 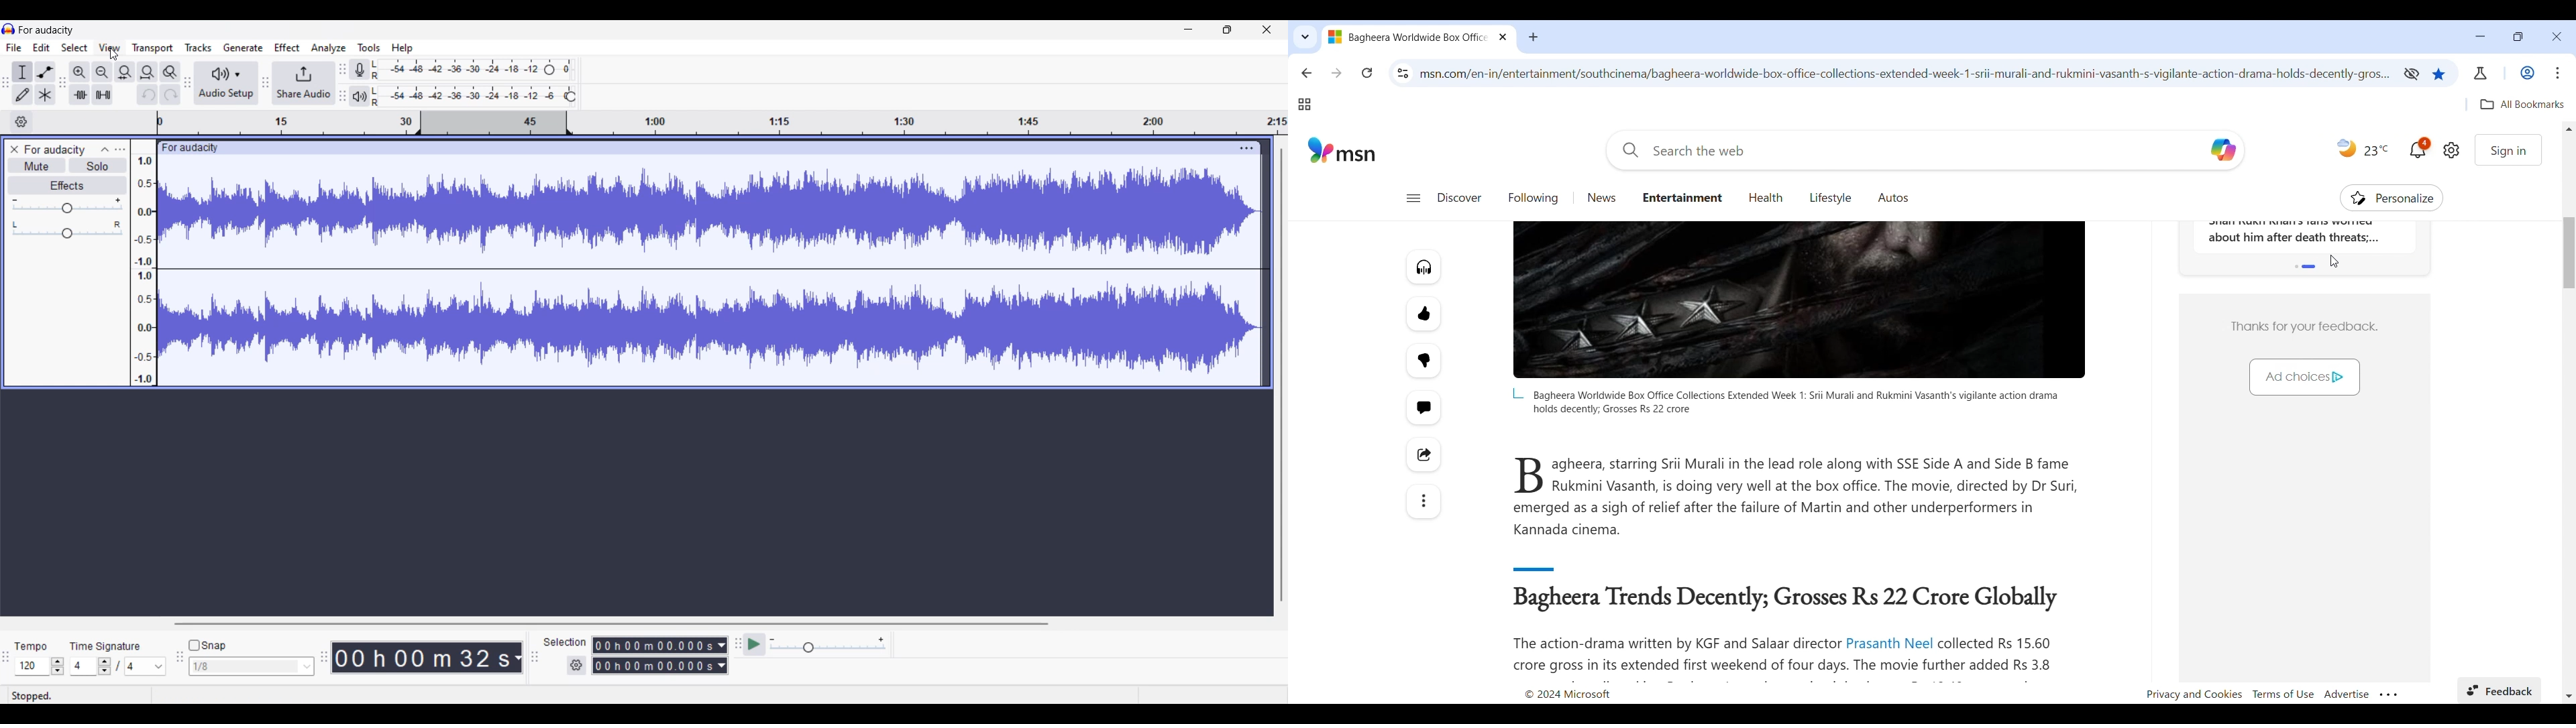 I want to click on Go forward, so click(x=1337, y=72).